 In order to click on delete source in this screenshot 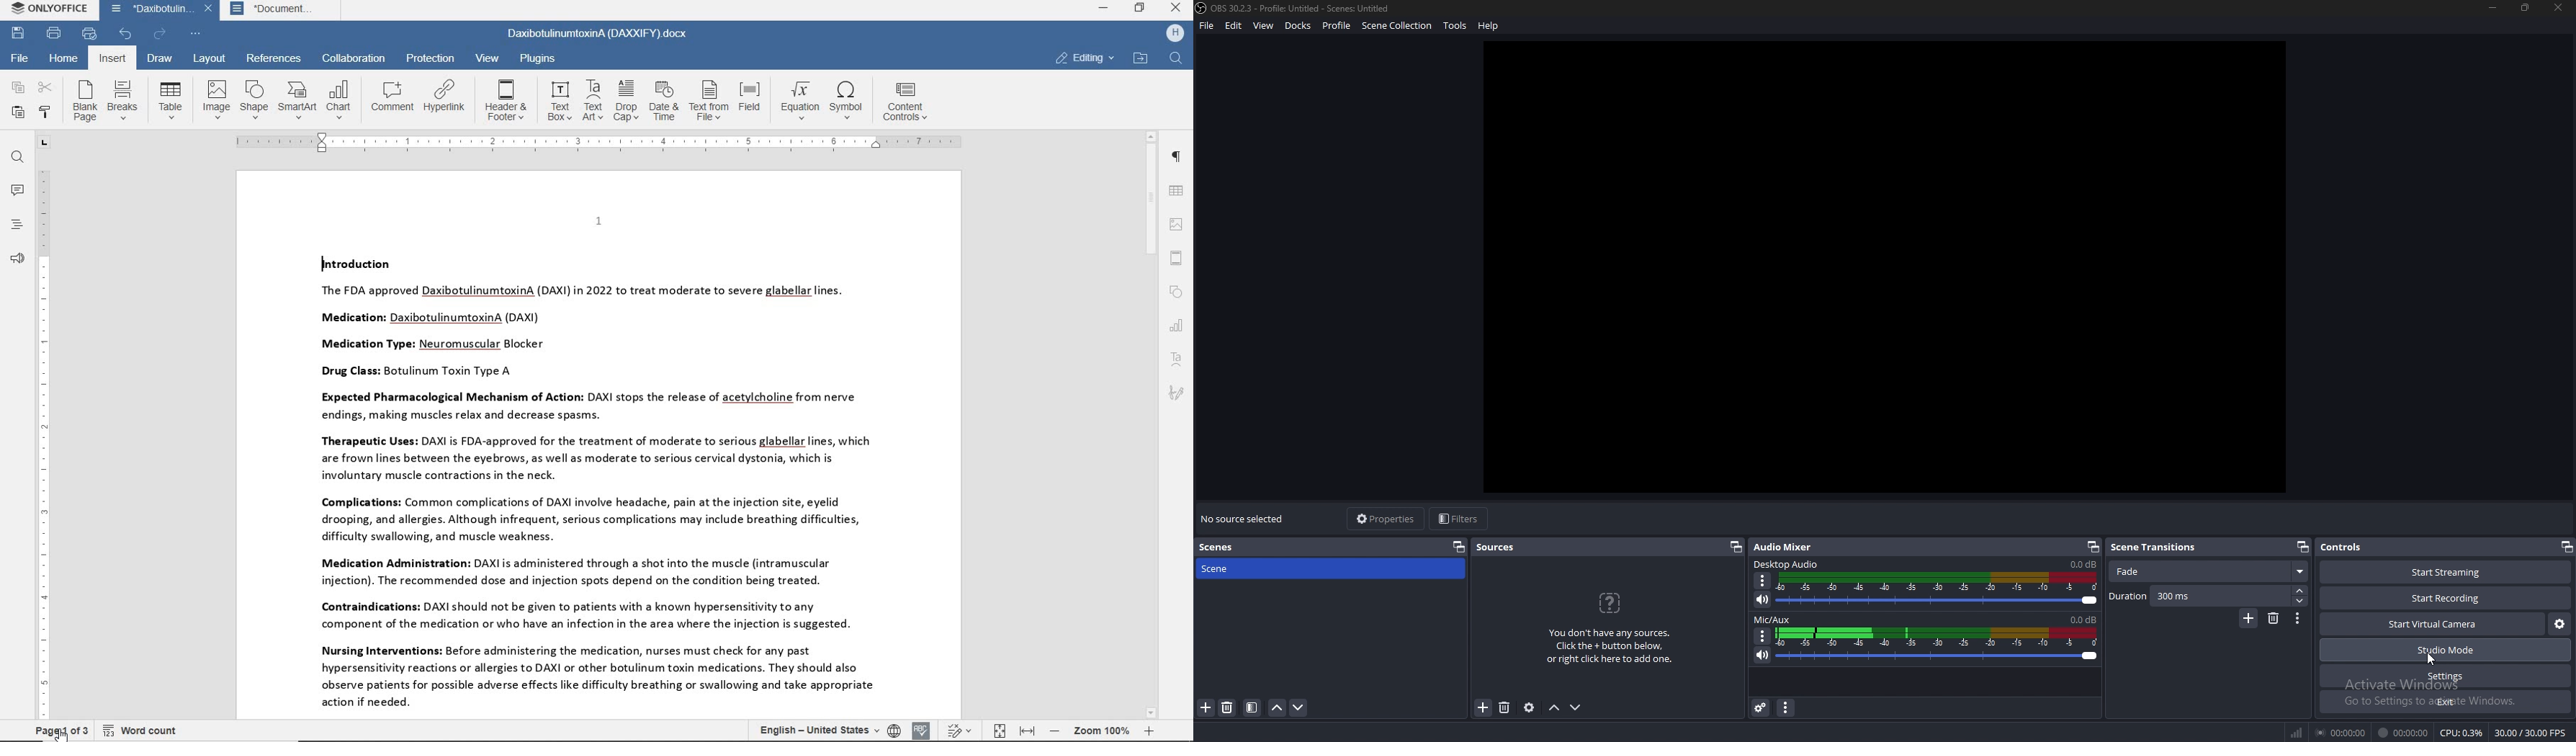, I will do `click(1227, 708)`.